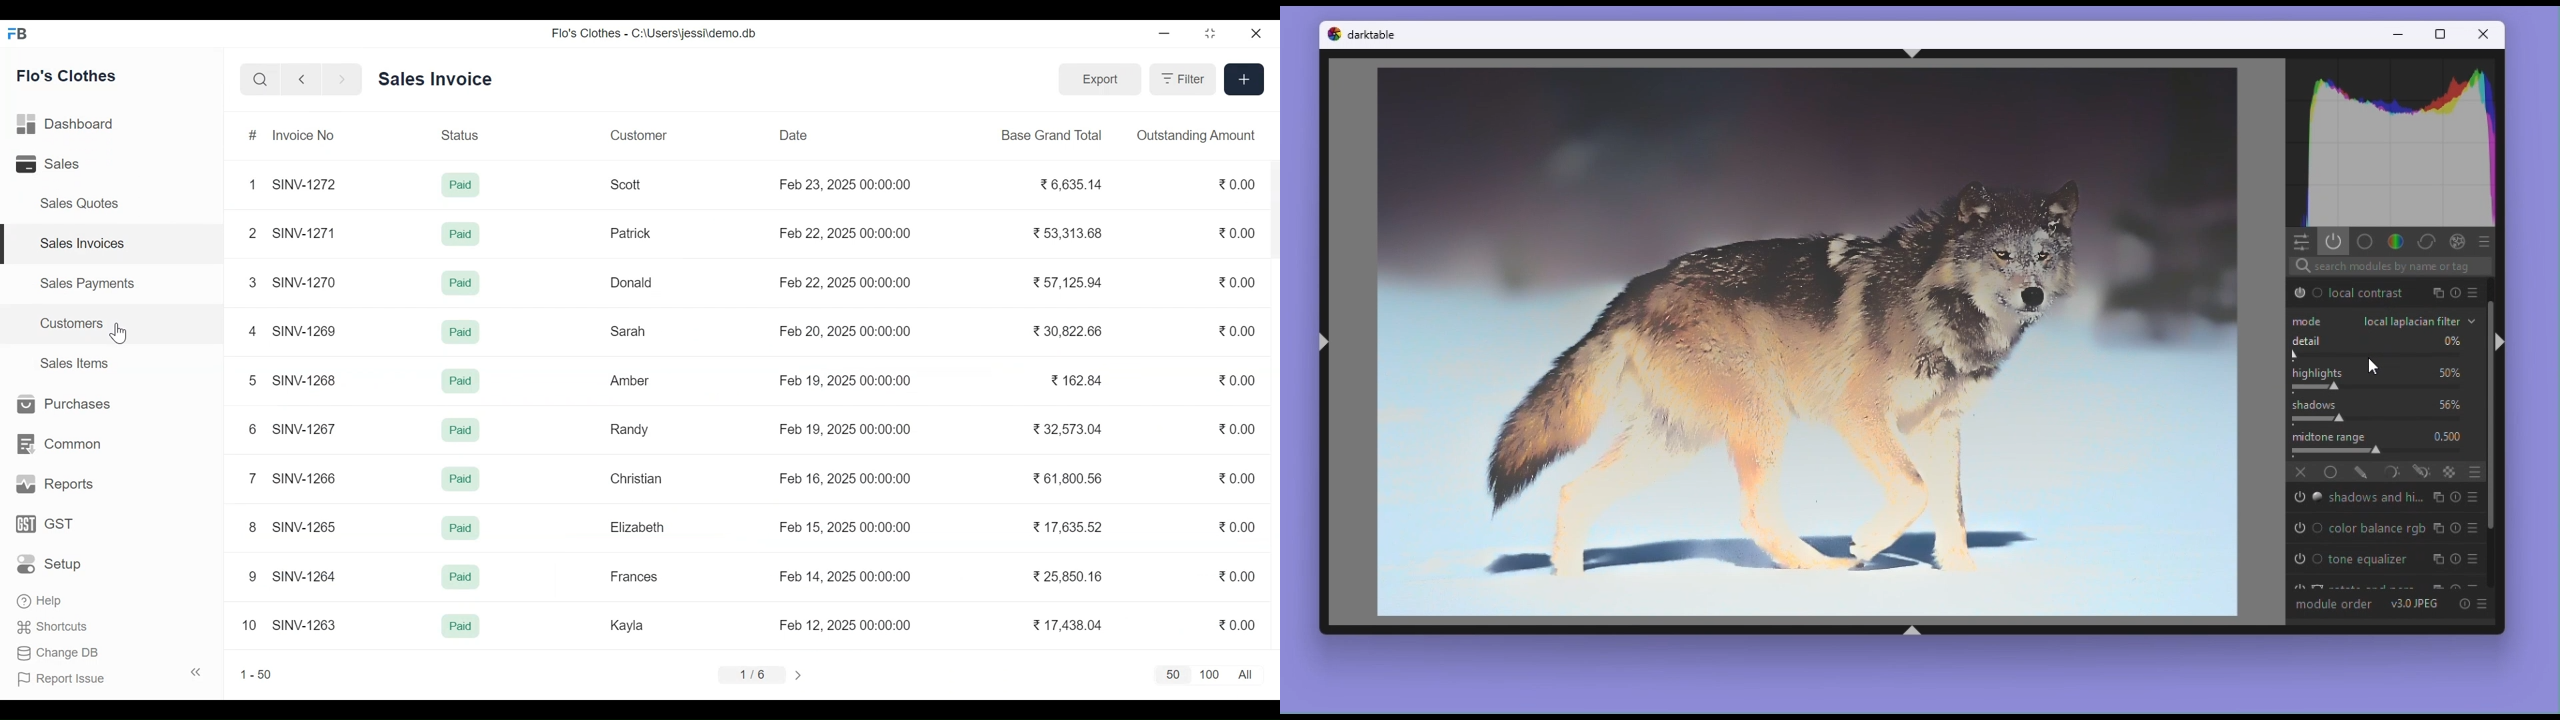  Describe the element at coordinates (629, 381) in the screenshot. I see `Amber` at that location.